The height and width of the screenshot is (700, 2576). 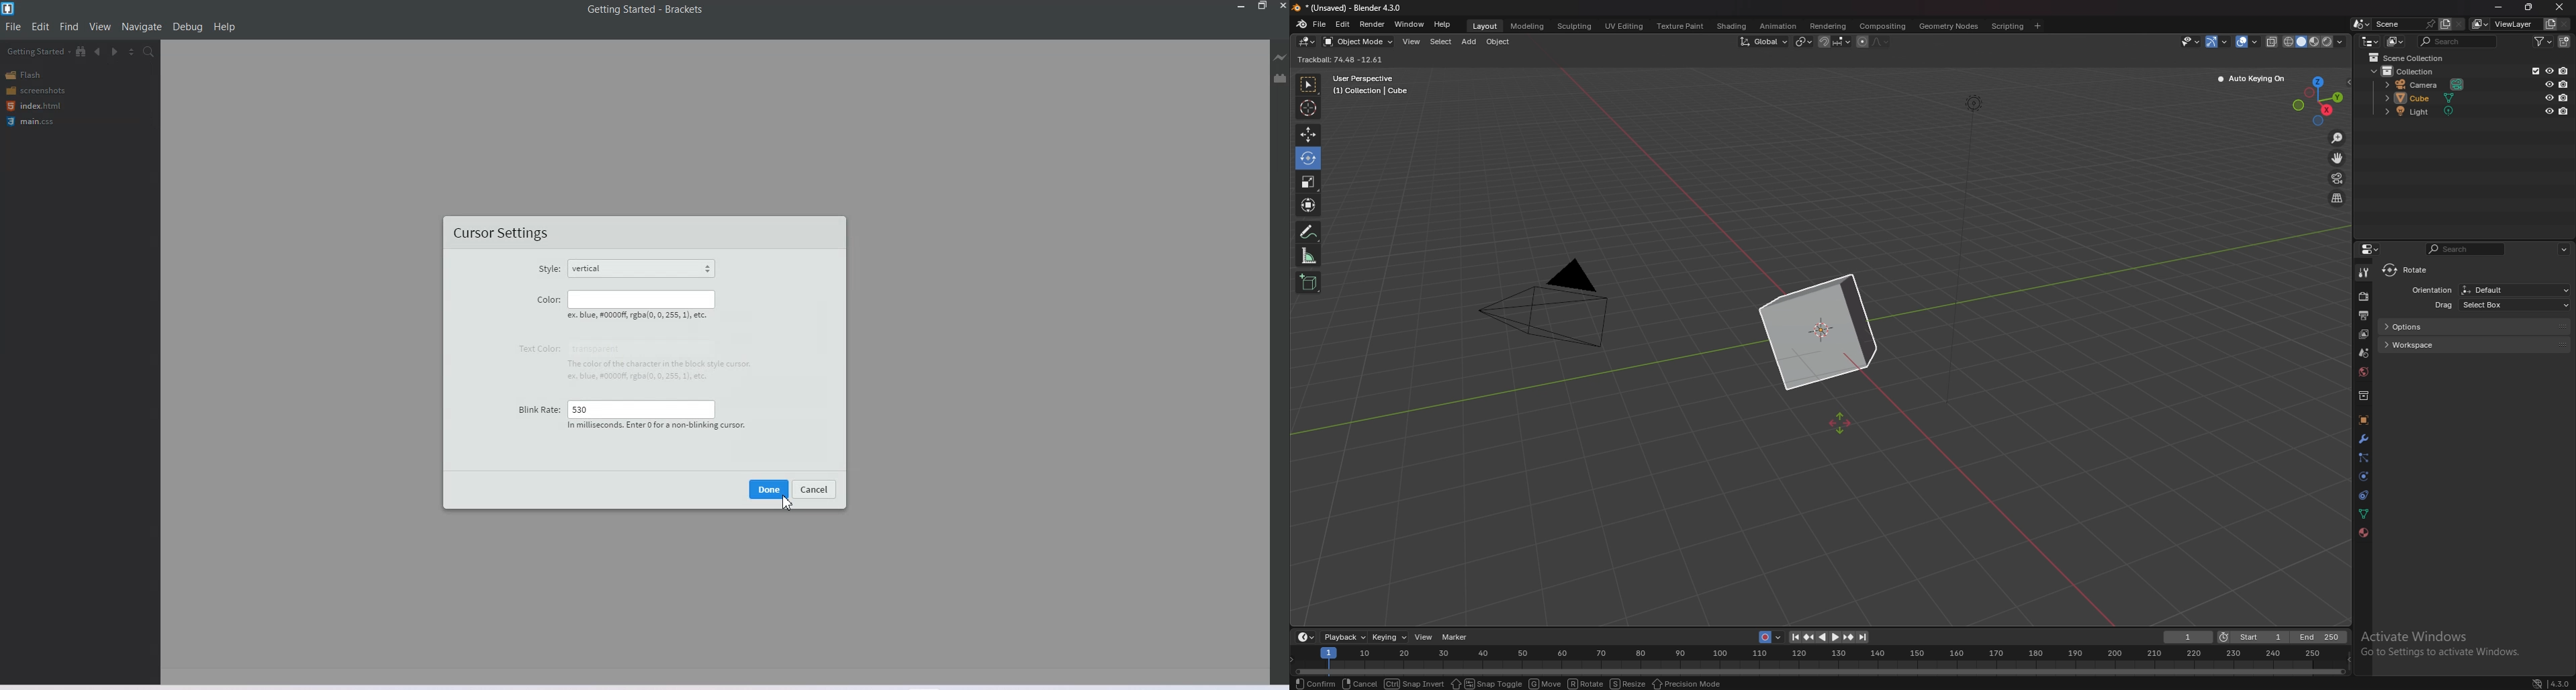 What do you see at coordinates (149, 52) in the screenshot?
I see `Find in Files` at bounding box center [149, 52].